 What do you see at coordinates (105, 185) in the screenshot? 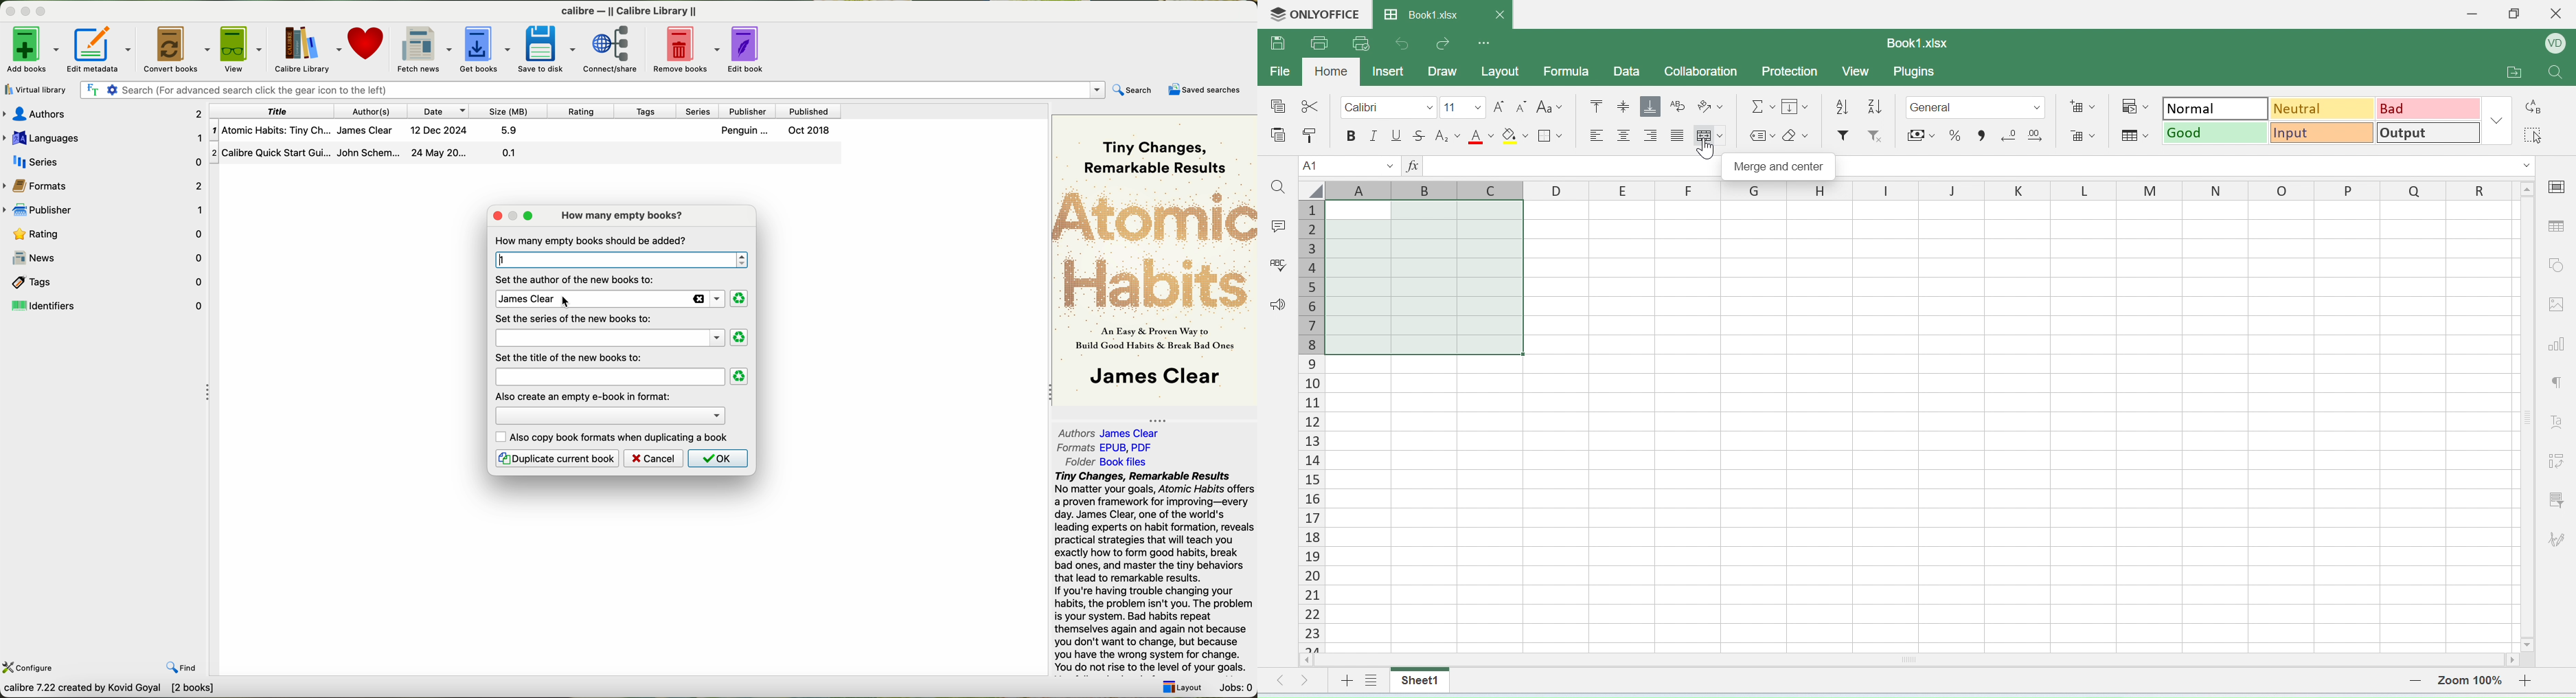
I see `formats` at bounding box center [105, 185].